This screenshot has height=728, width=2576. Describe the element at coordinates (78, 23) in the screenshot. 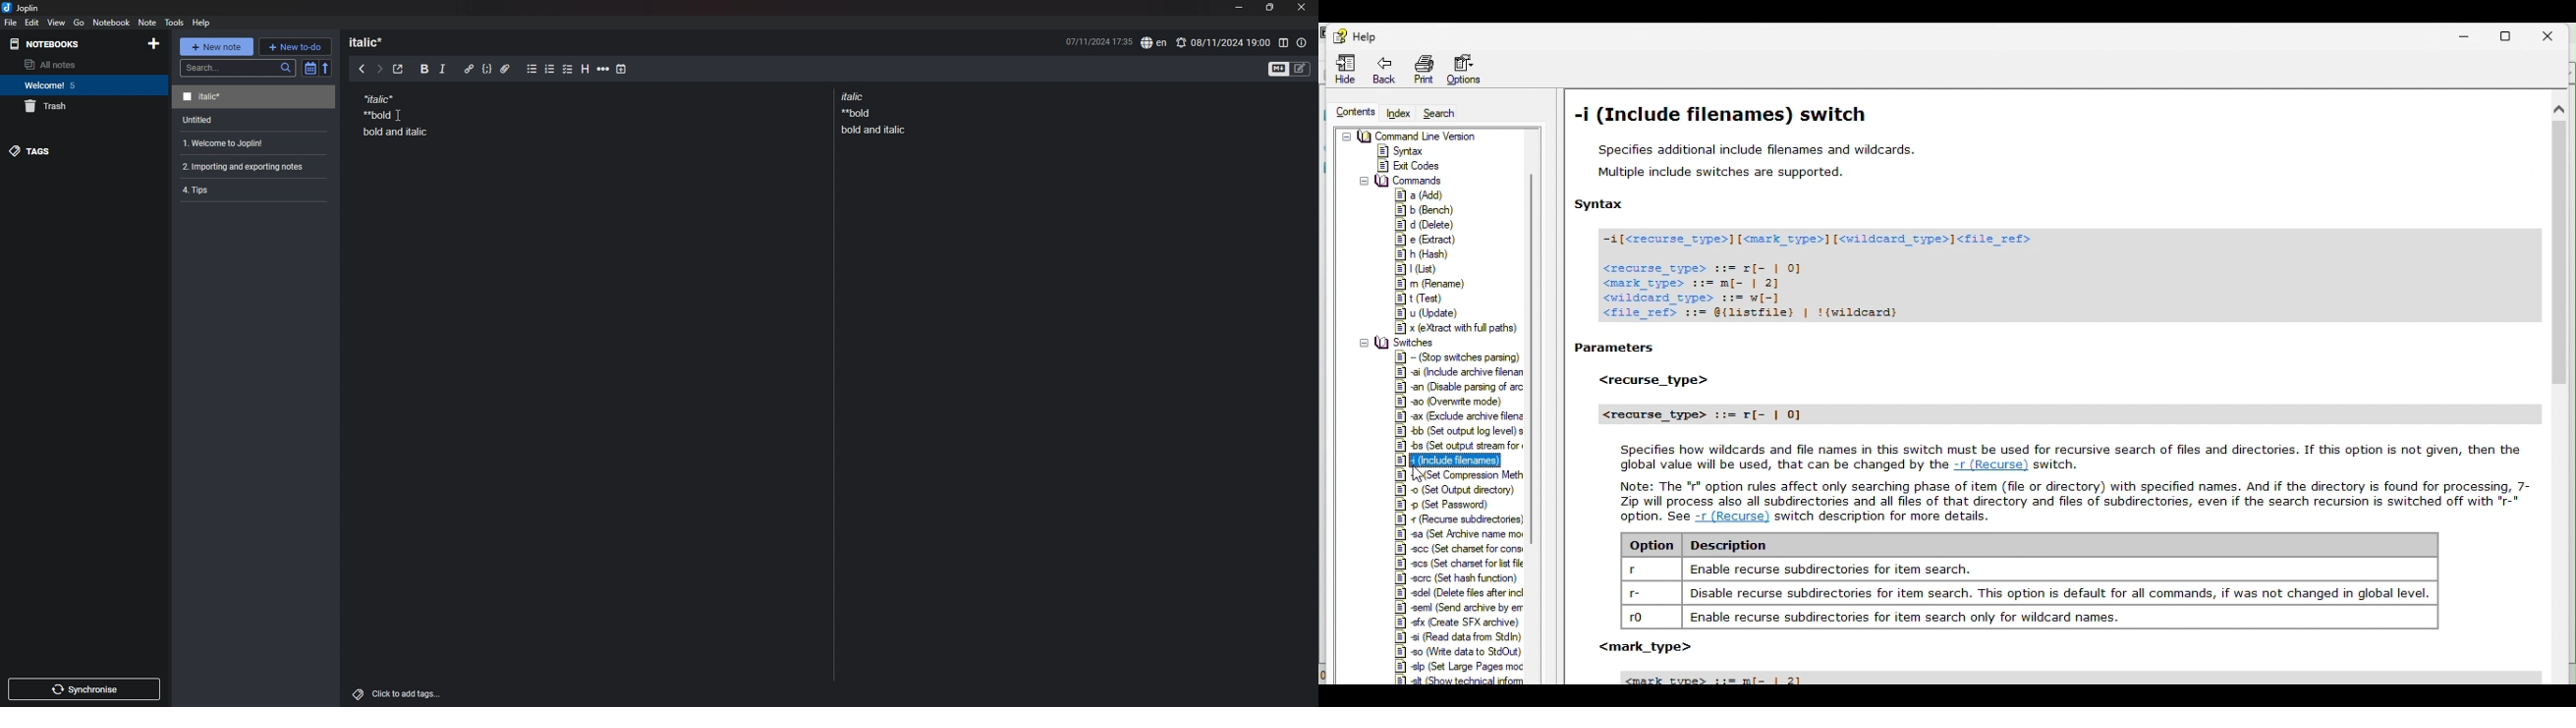

I see `go` at that location.